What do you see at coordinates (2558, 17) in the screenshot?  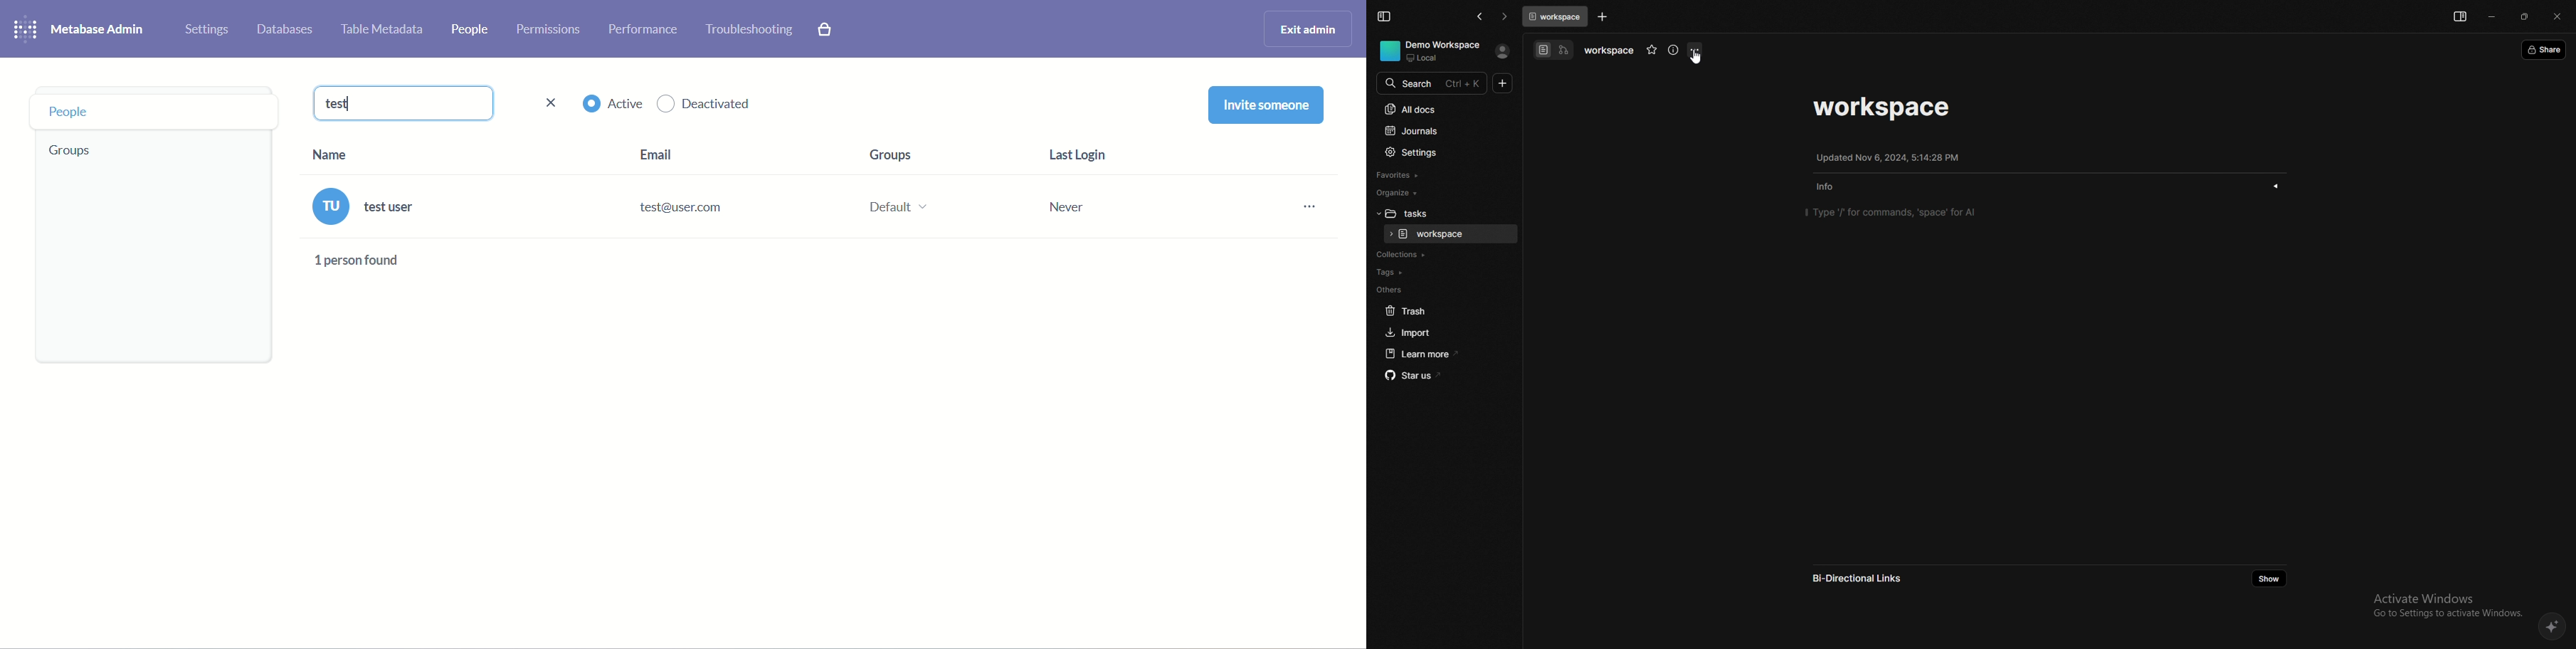 I see `close` at bounding box center [2558, 17].